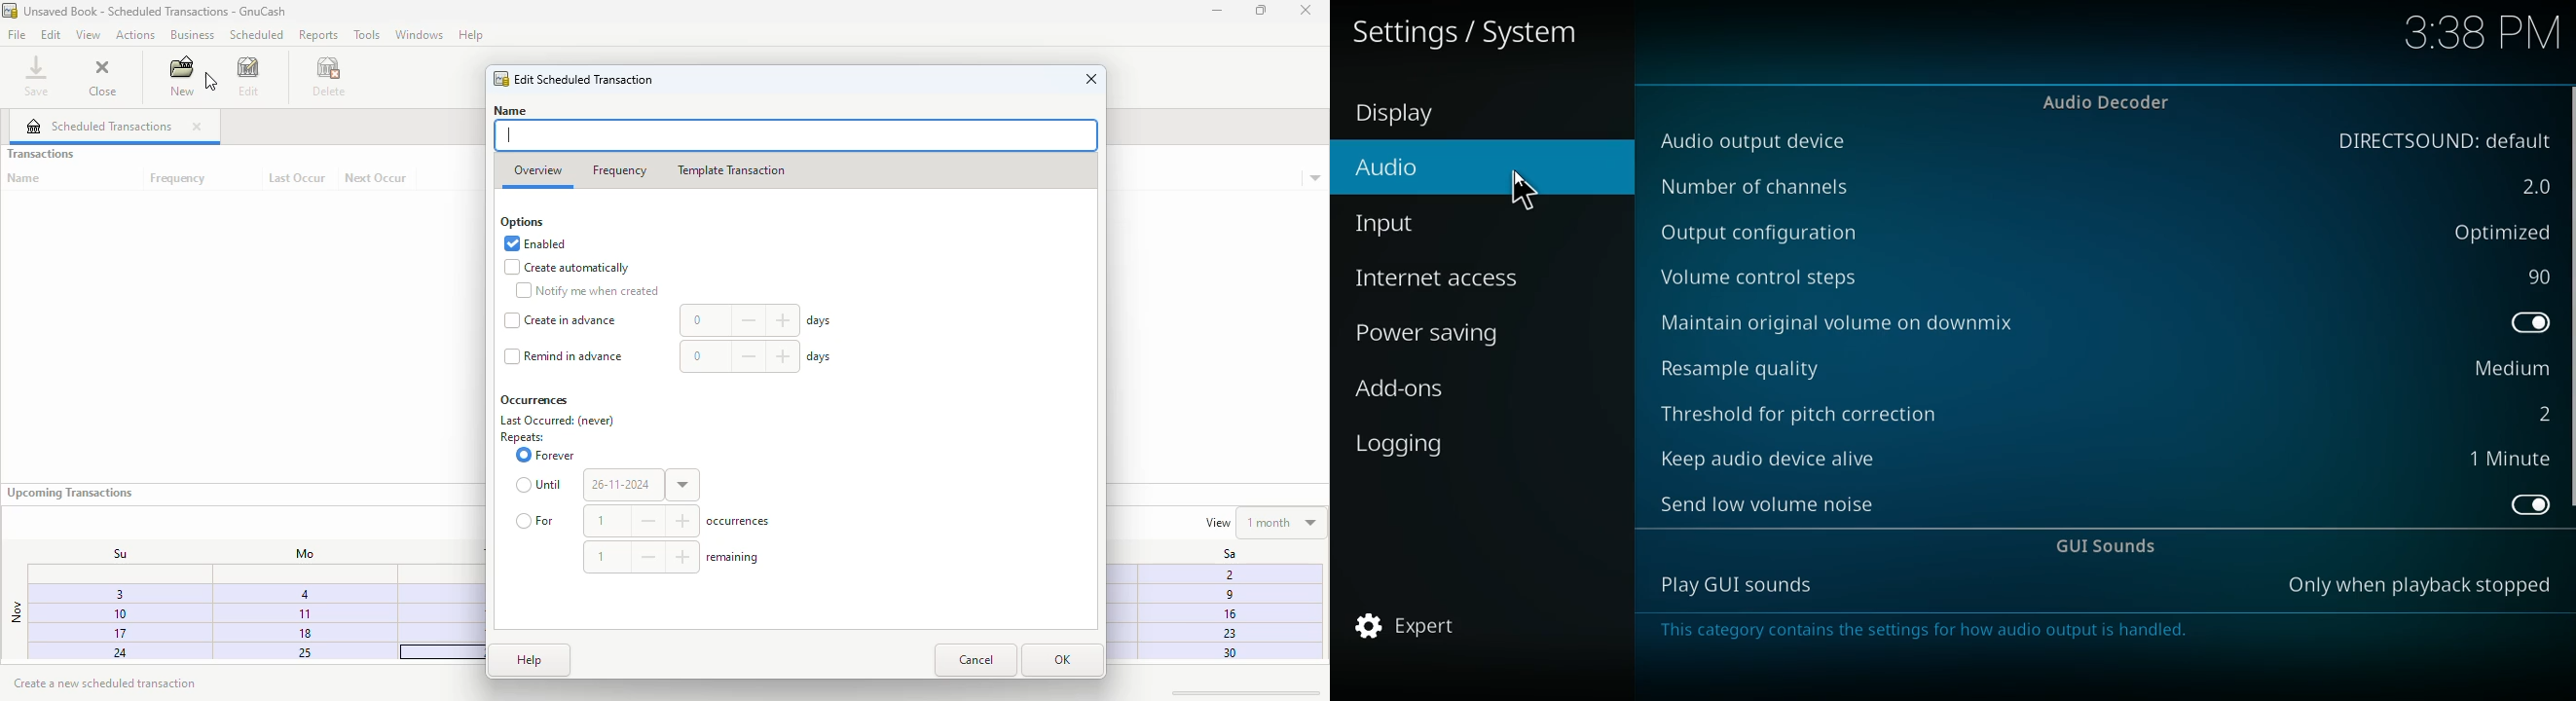 The width and height of the screenshot is (2576, 728). What do you see at coordinates (99, 126) in the screenshot?
I see `scheduled transactions` at bounding box center [99, 126].